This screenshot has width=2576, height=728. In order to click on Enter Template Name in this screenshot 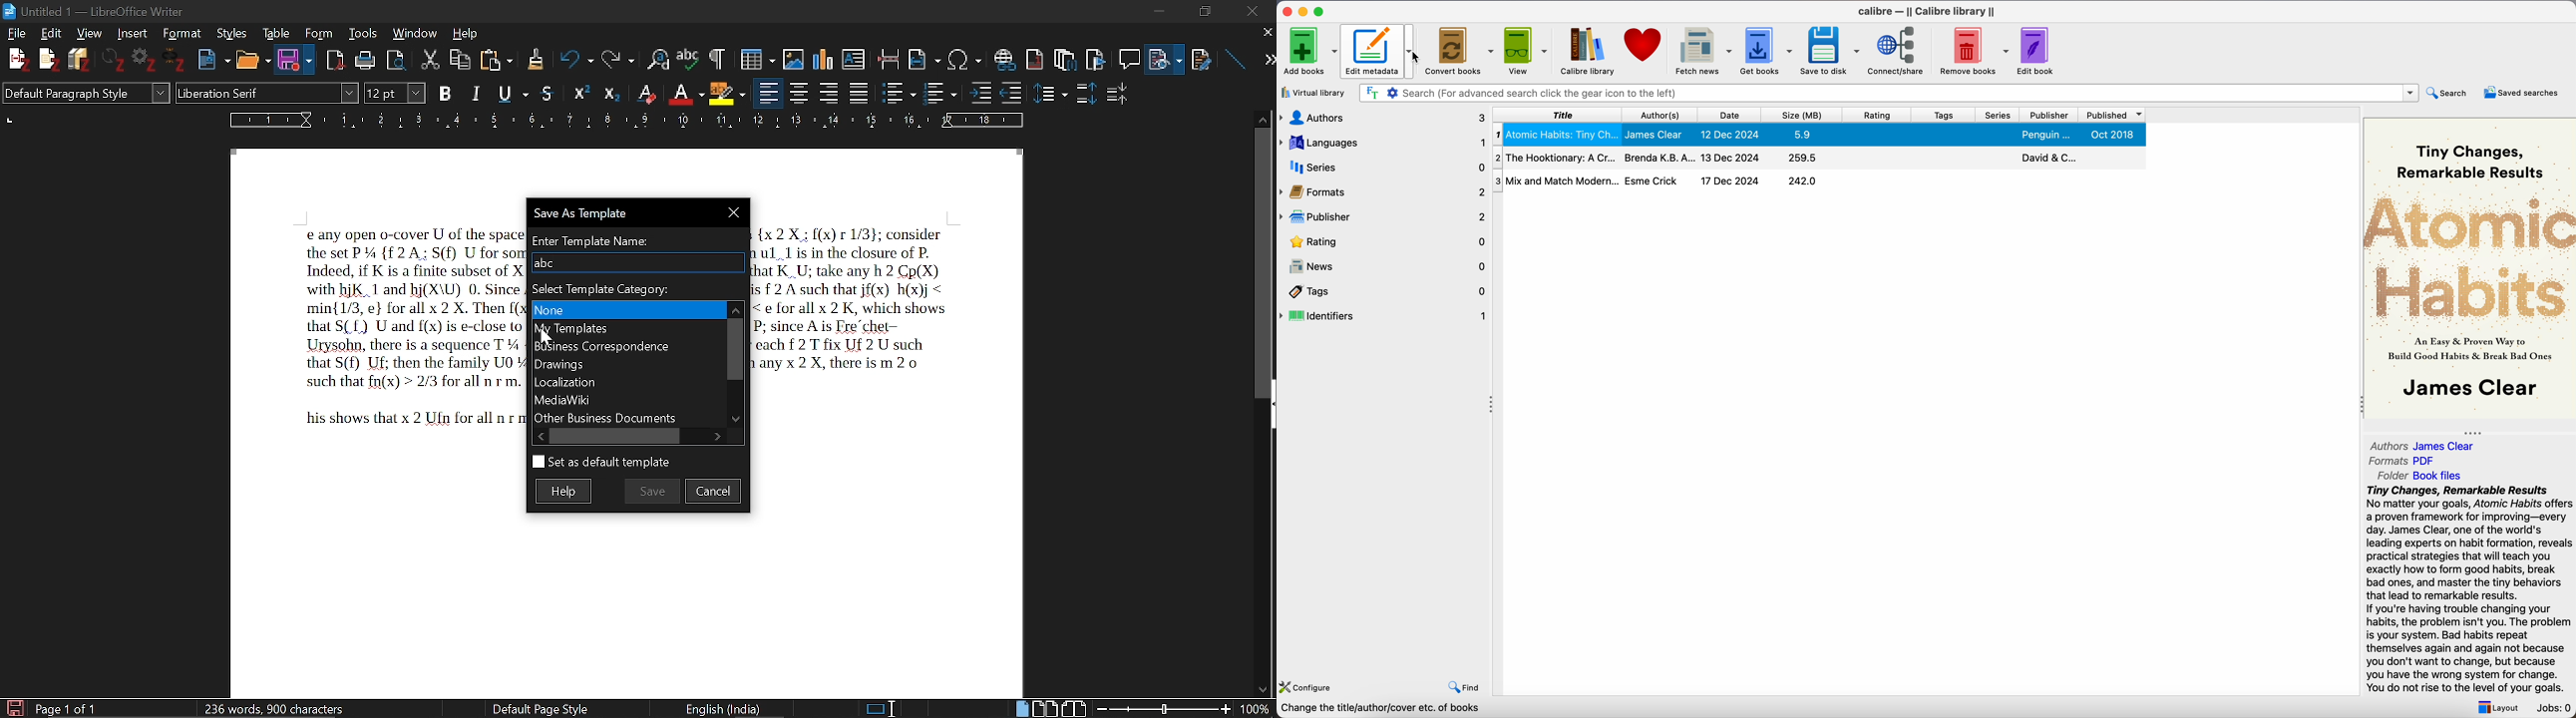, I will do `click(635, 237)`.